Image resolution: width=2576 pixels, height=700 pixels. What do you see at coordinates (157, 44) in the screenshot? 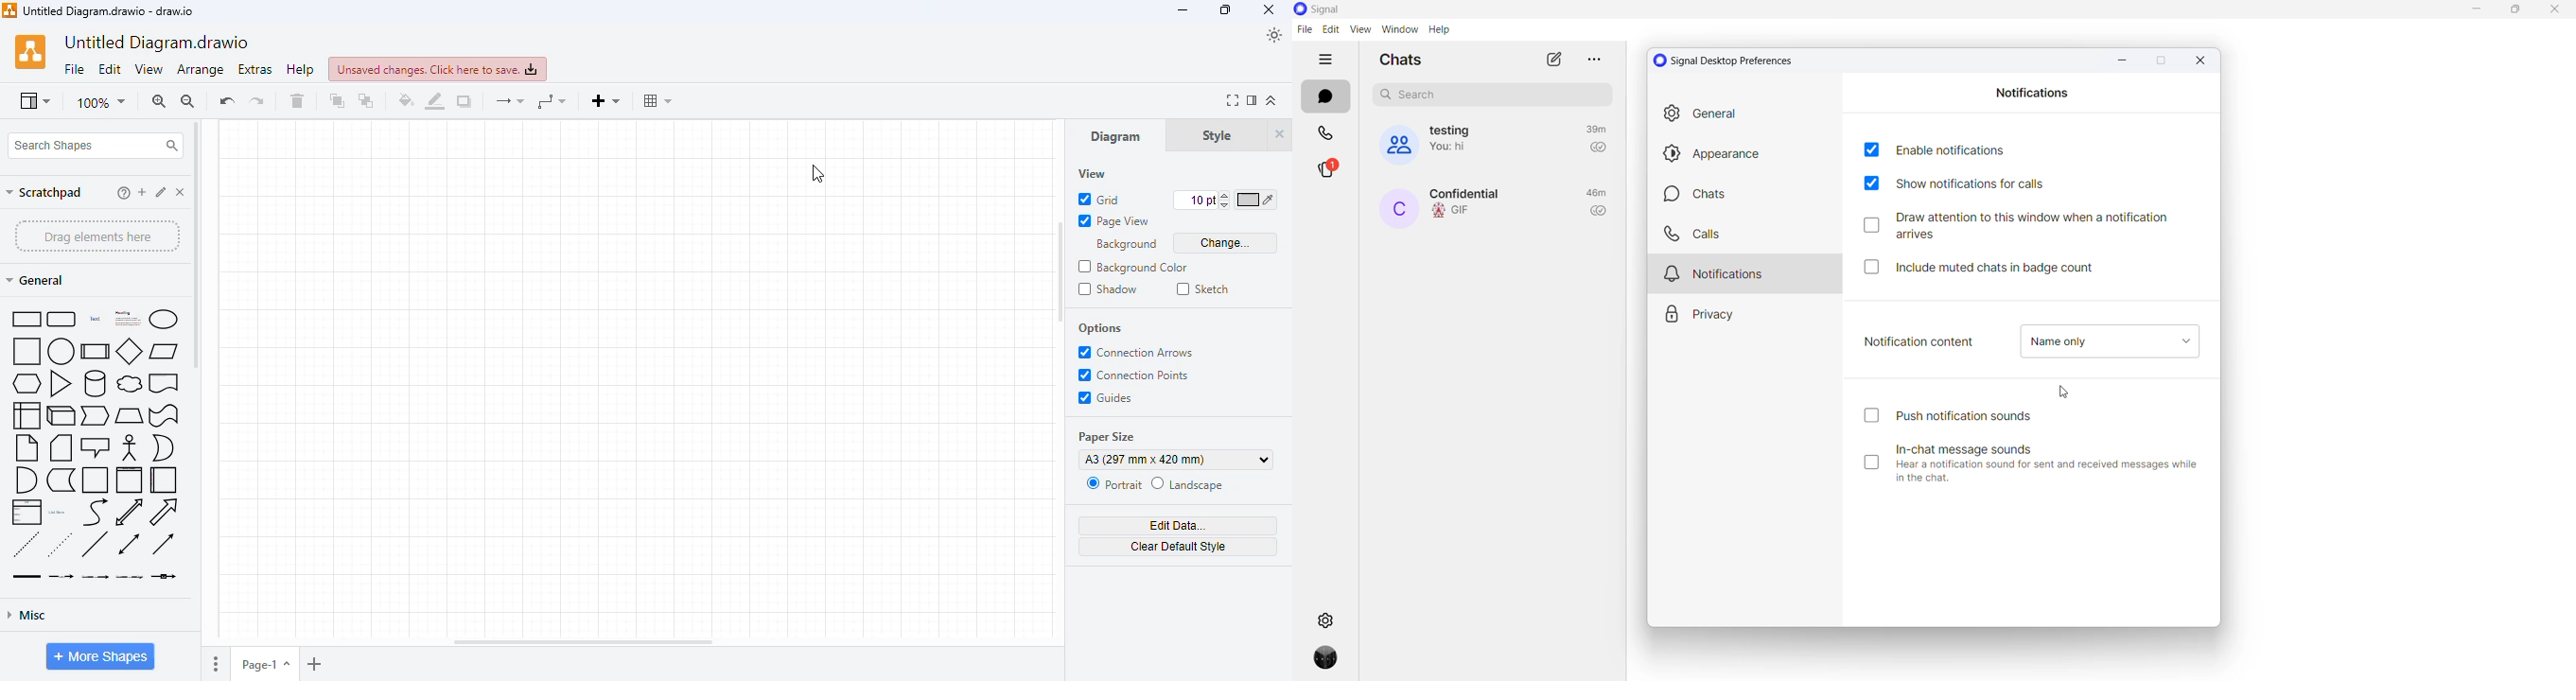
I see `title` at bounding box center [157, 44].